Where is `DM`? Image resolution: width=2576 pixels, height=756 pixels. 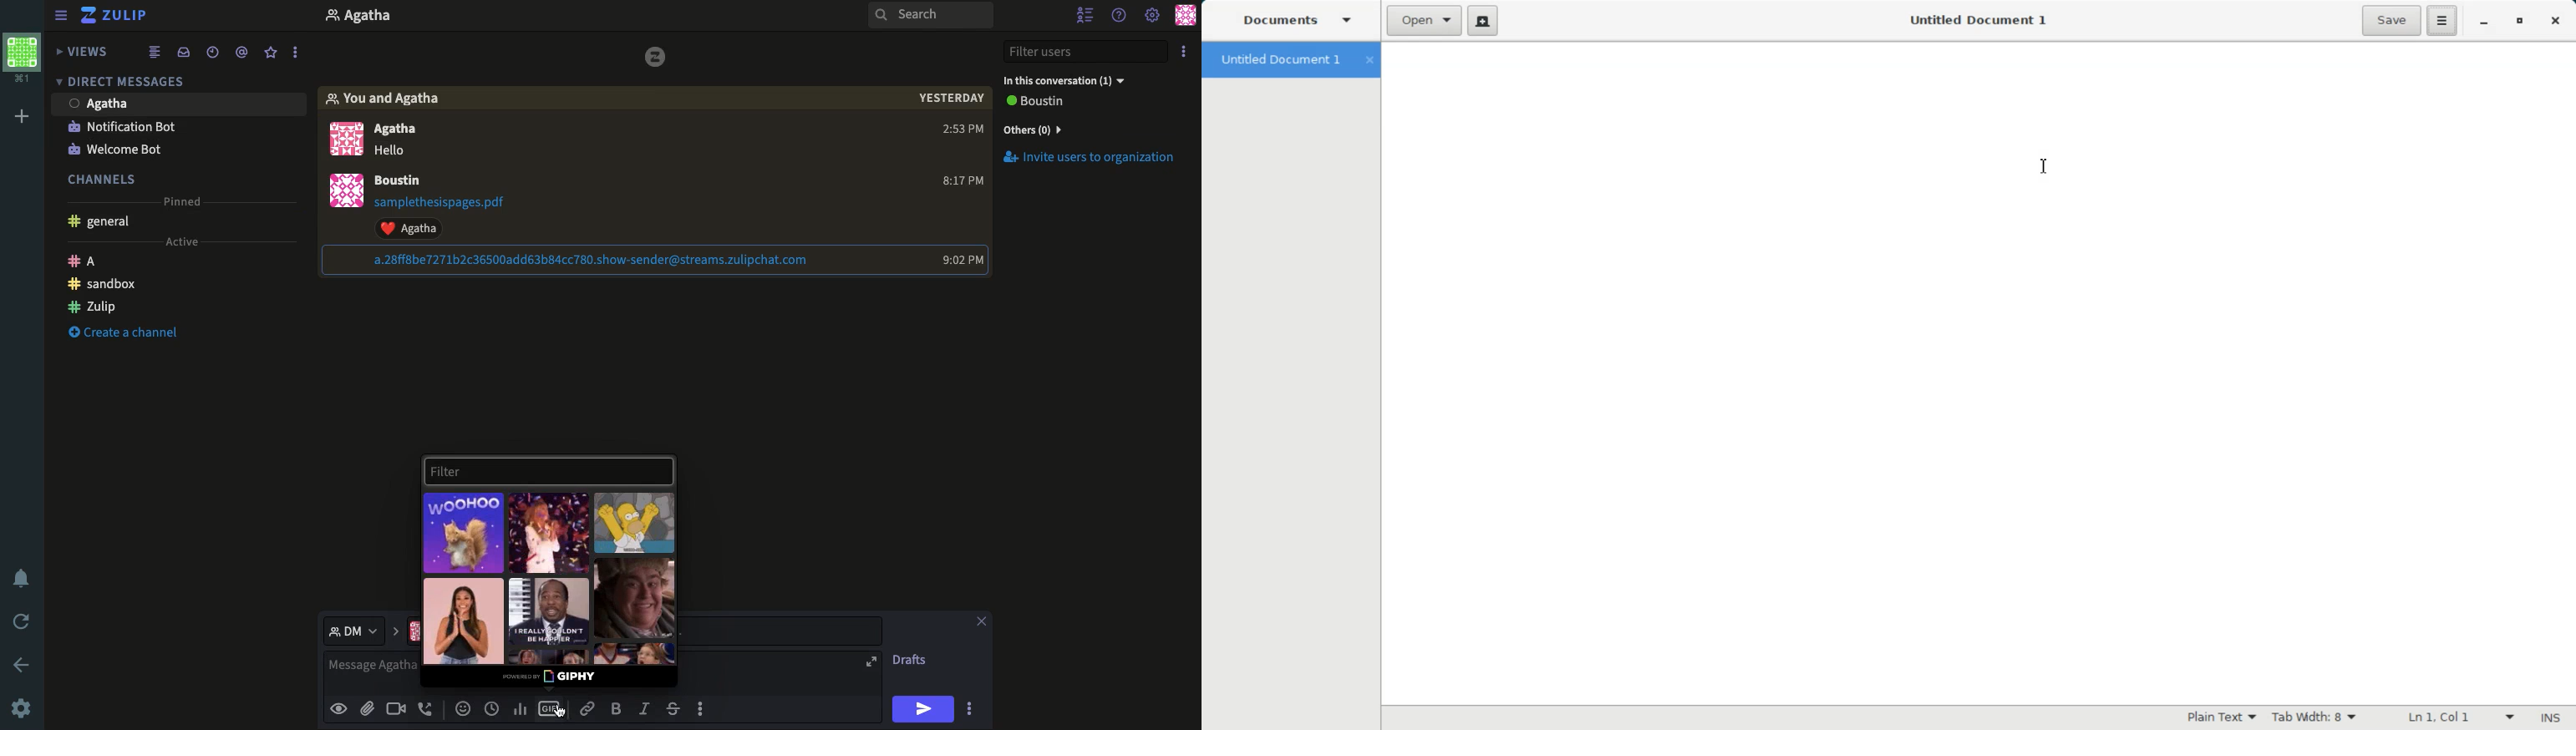
DM is located at coordinates (124, 84).